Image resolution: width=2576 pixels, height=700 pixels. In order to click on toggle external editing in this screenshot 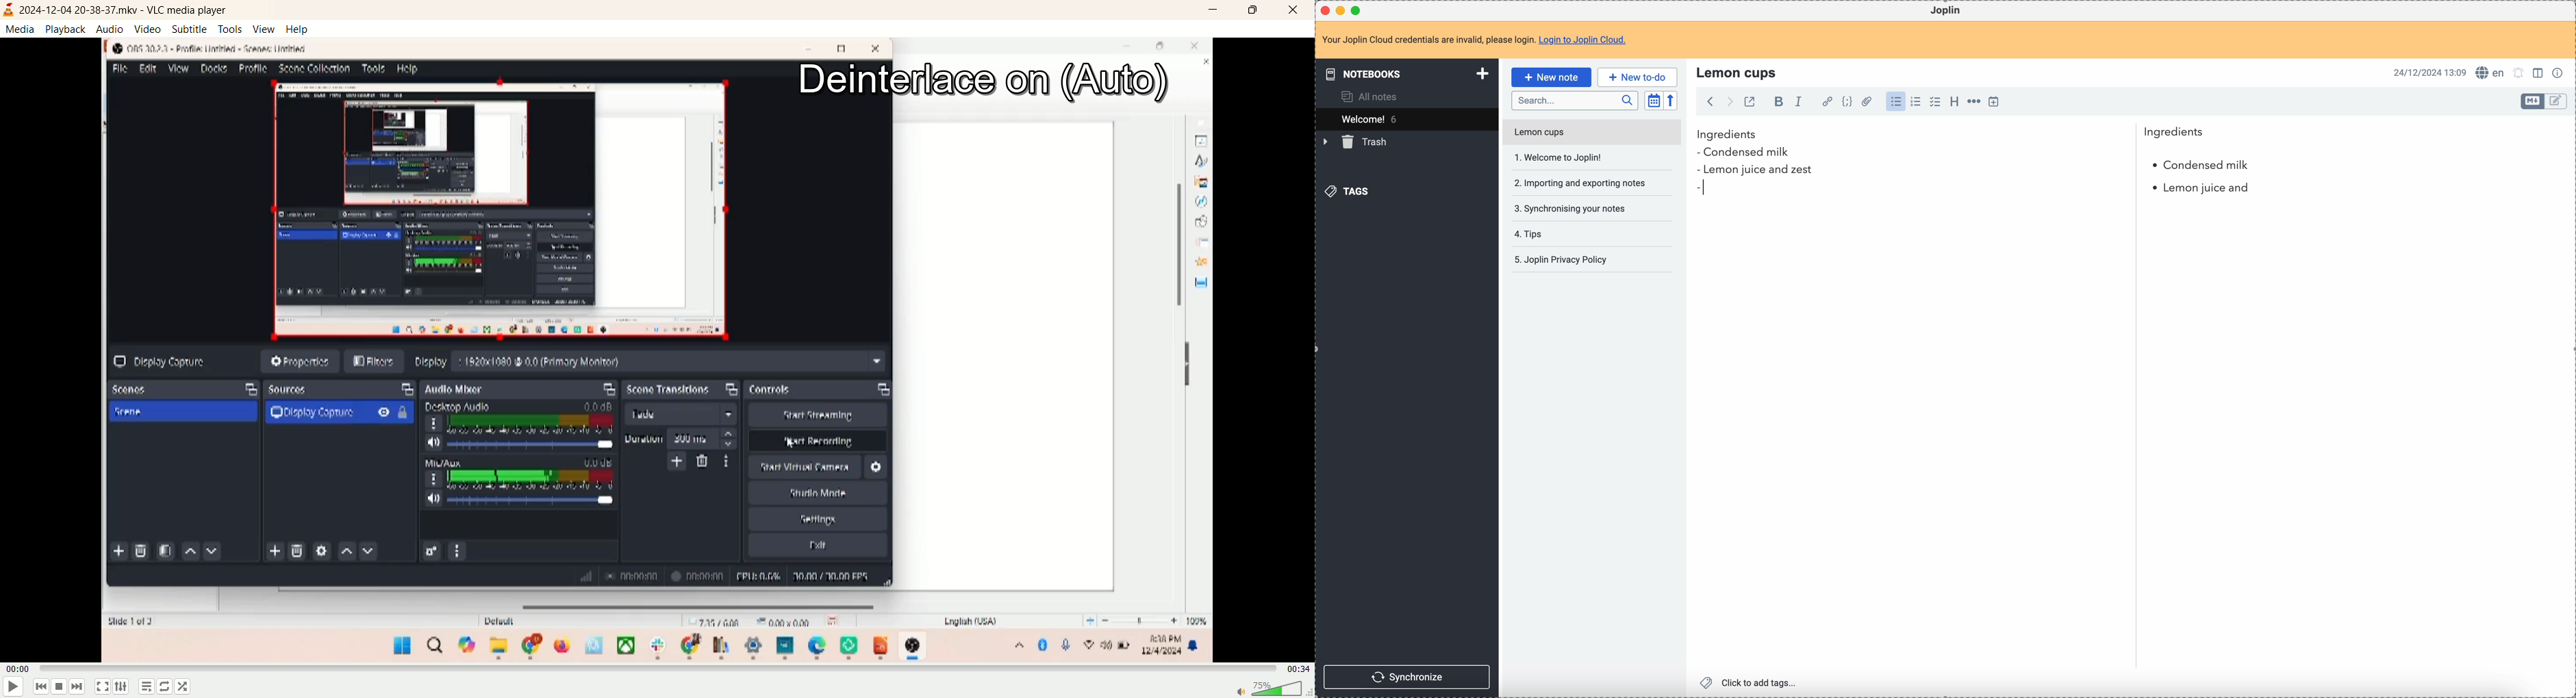, I will do `click(1748, 103)`.